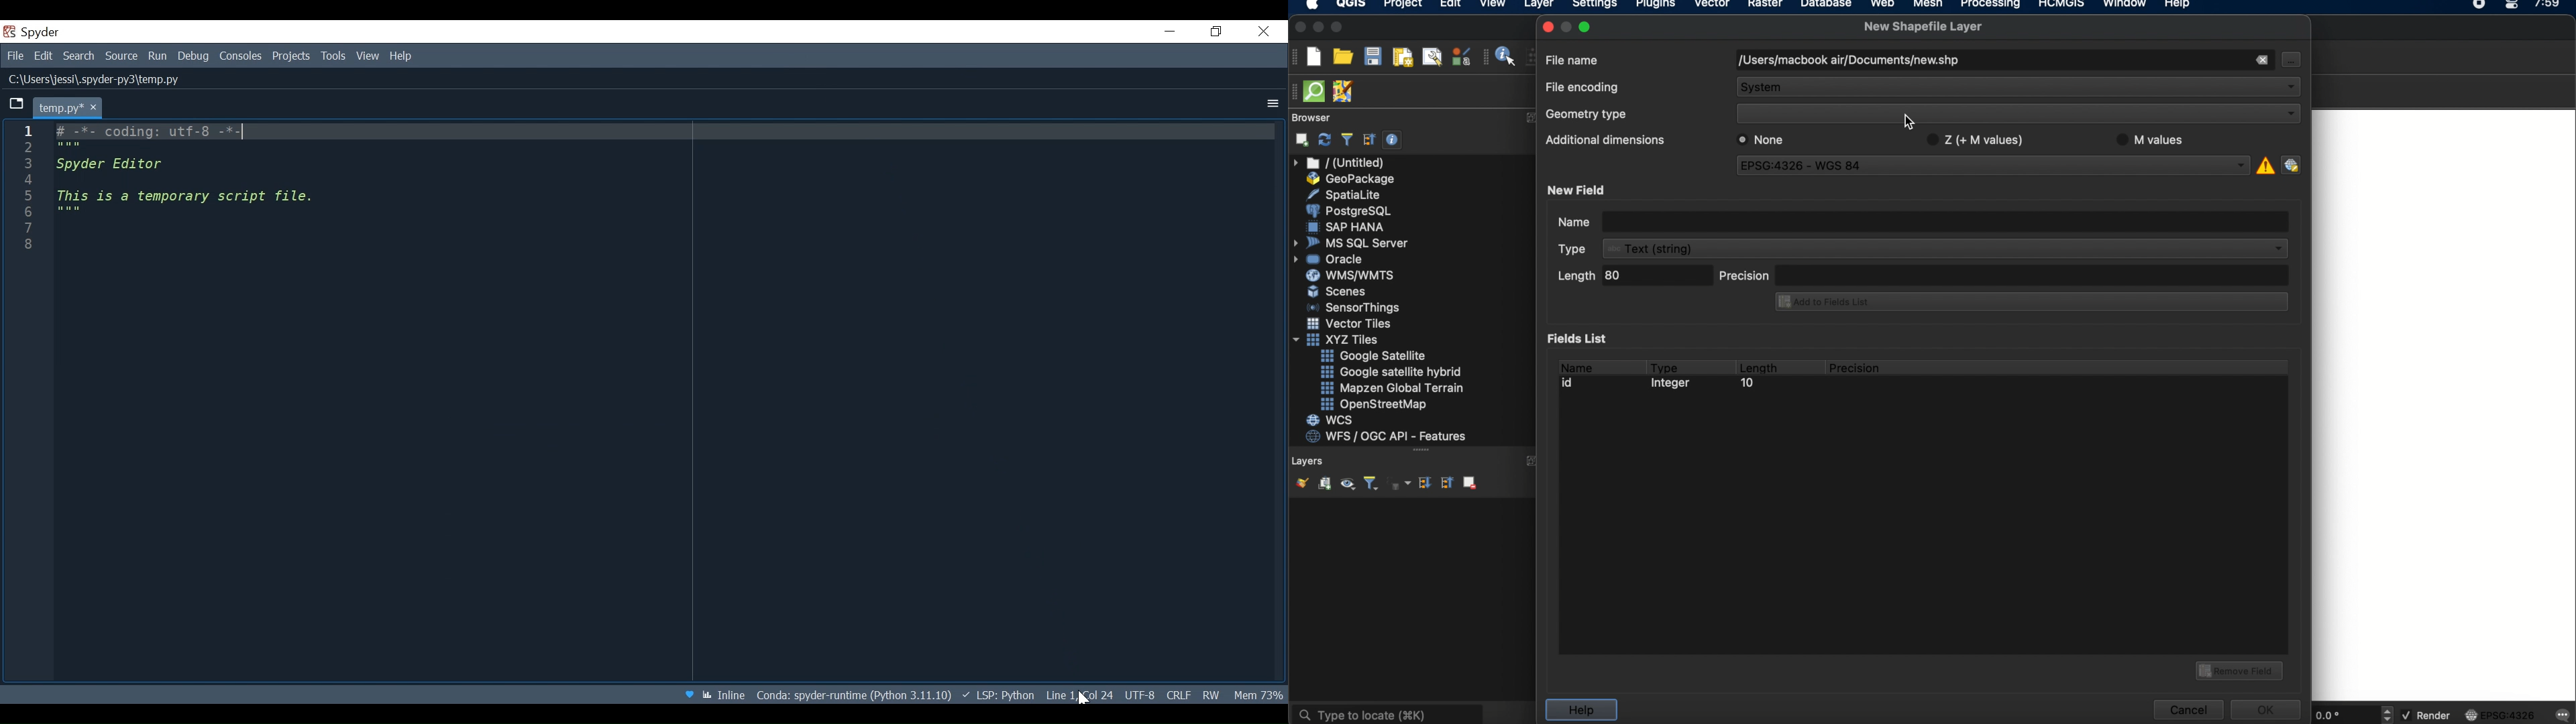 This screenshot has height=728, width=2576. Describe the element at coordinates (1178, 695) in the screenshot. I see `File EQL Status` at that location.